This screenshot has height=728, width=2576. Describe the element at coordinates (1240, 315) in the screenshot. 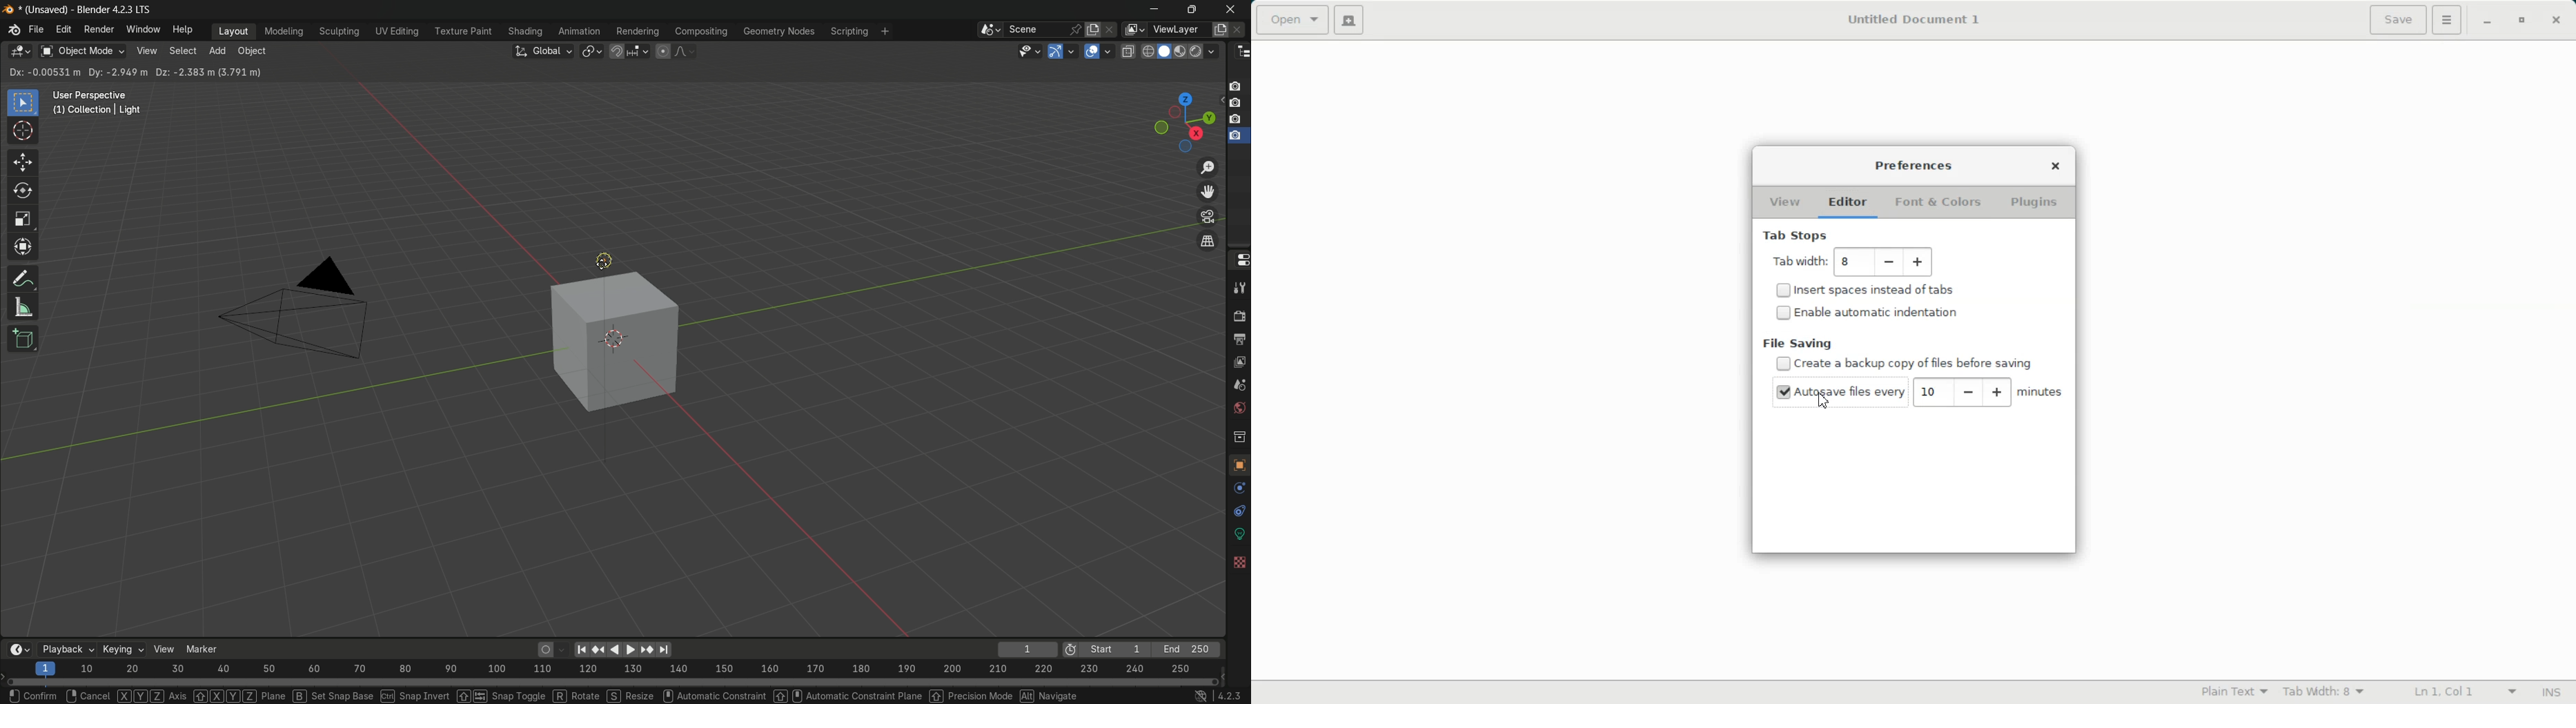

I see `render` at that location.